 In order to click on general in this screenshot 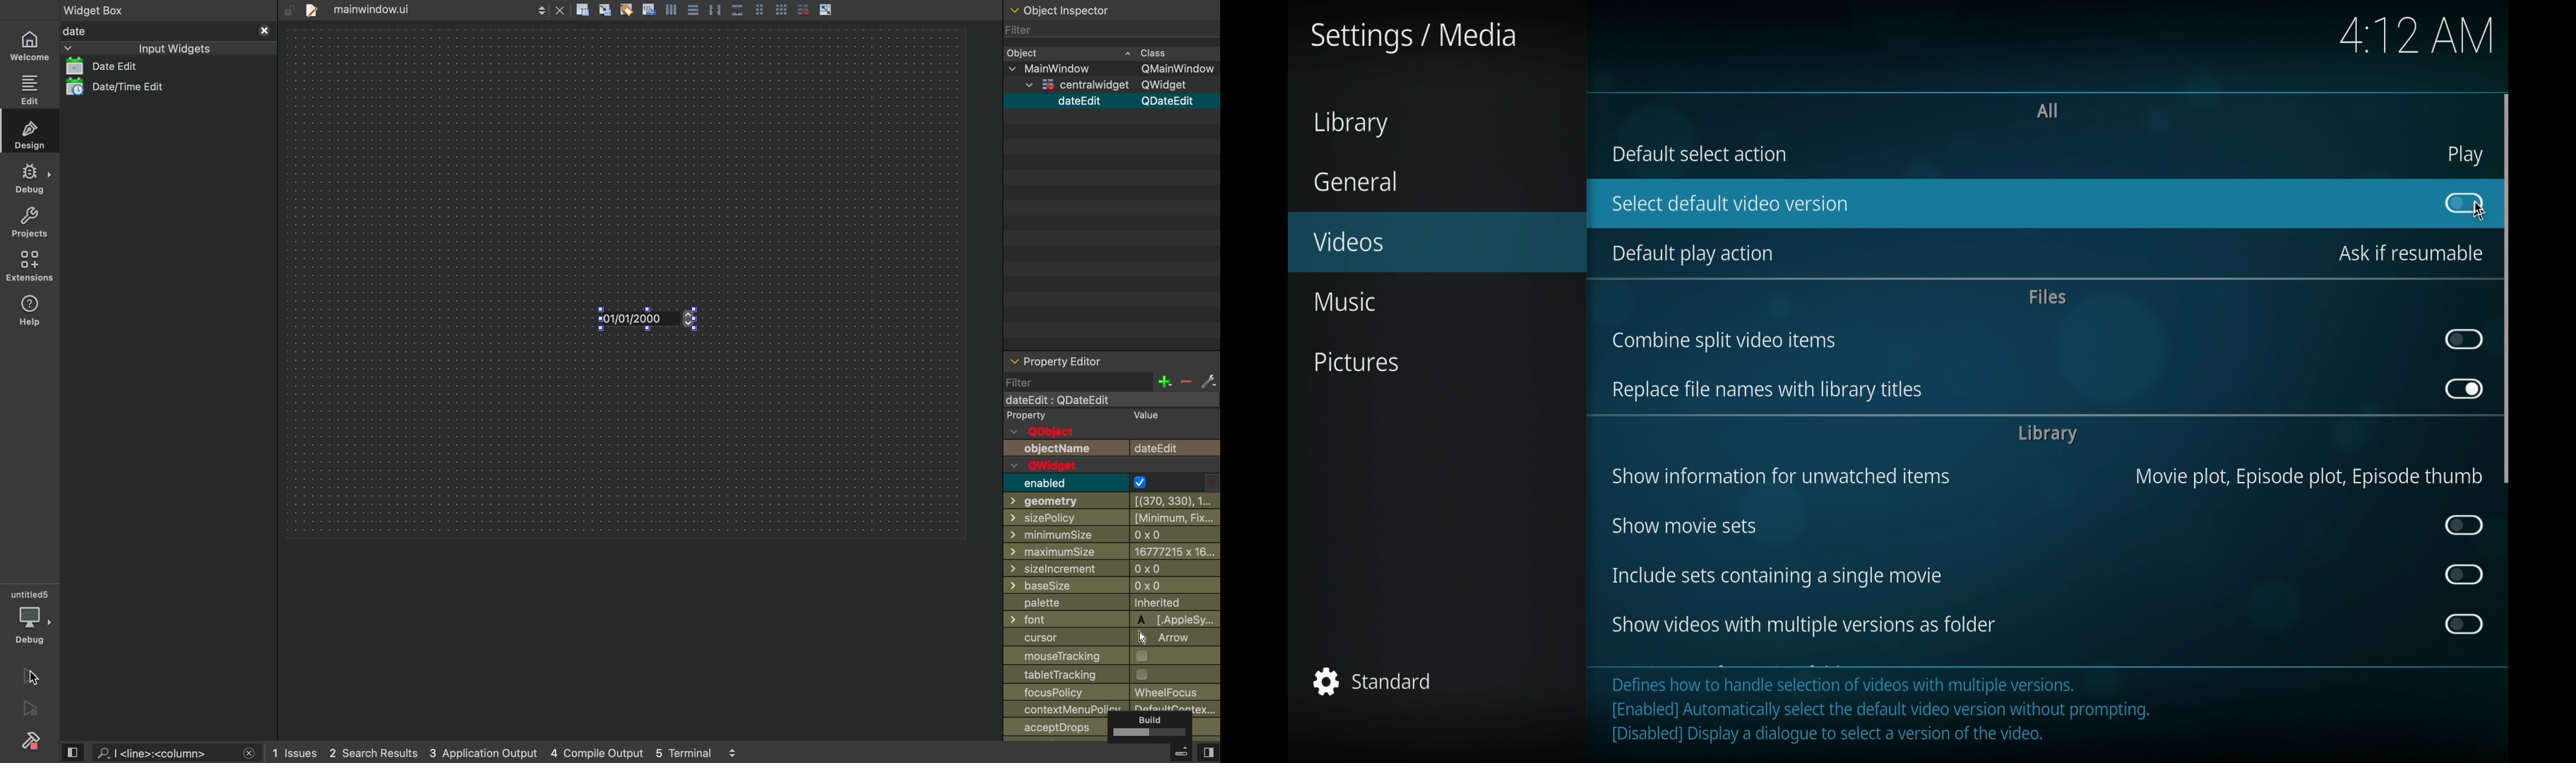, I will do `click(1359, 182)`.